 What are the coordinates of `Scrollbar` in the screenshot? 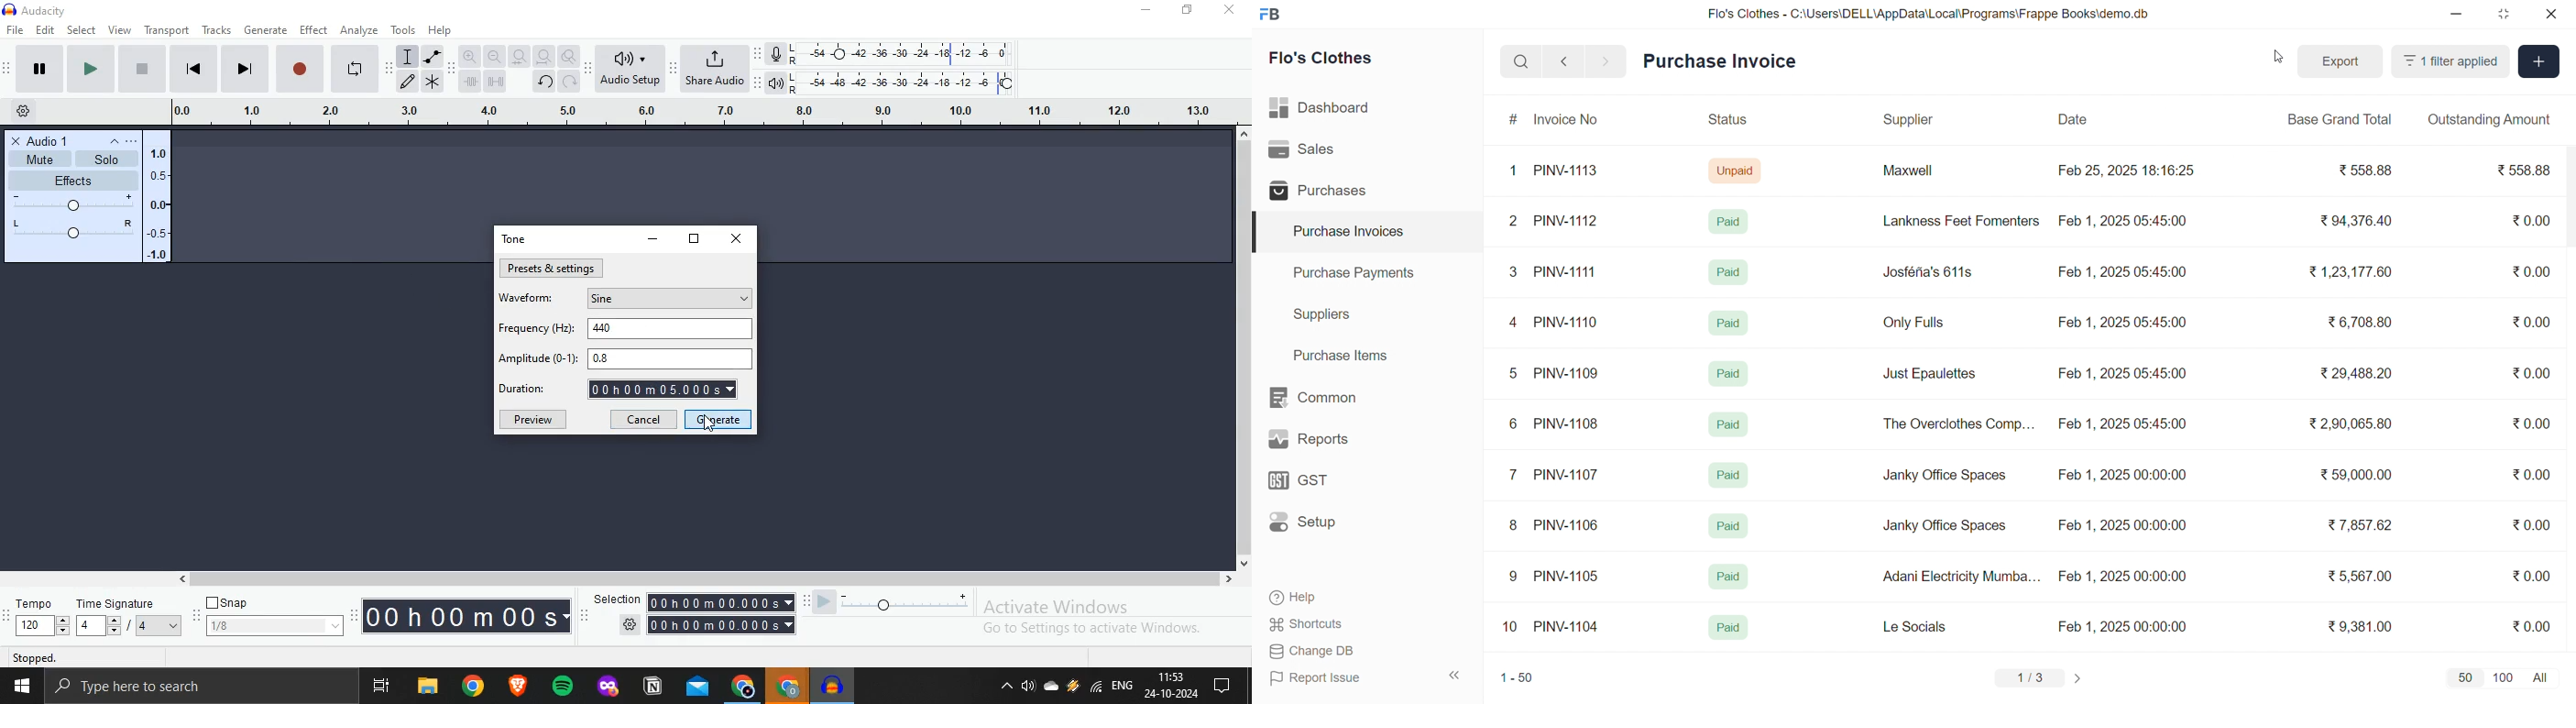 It's located at (707, 580).